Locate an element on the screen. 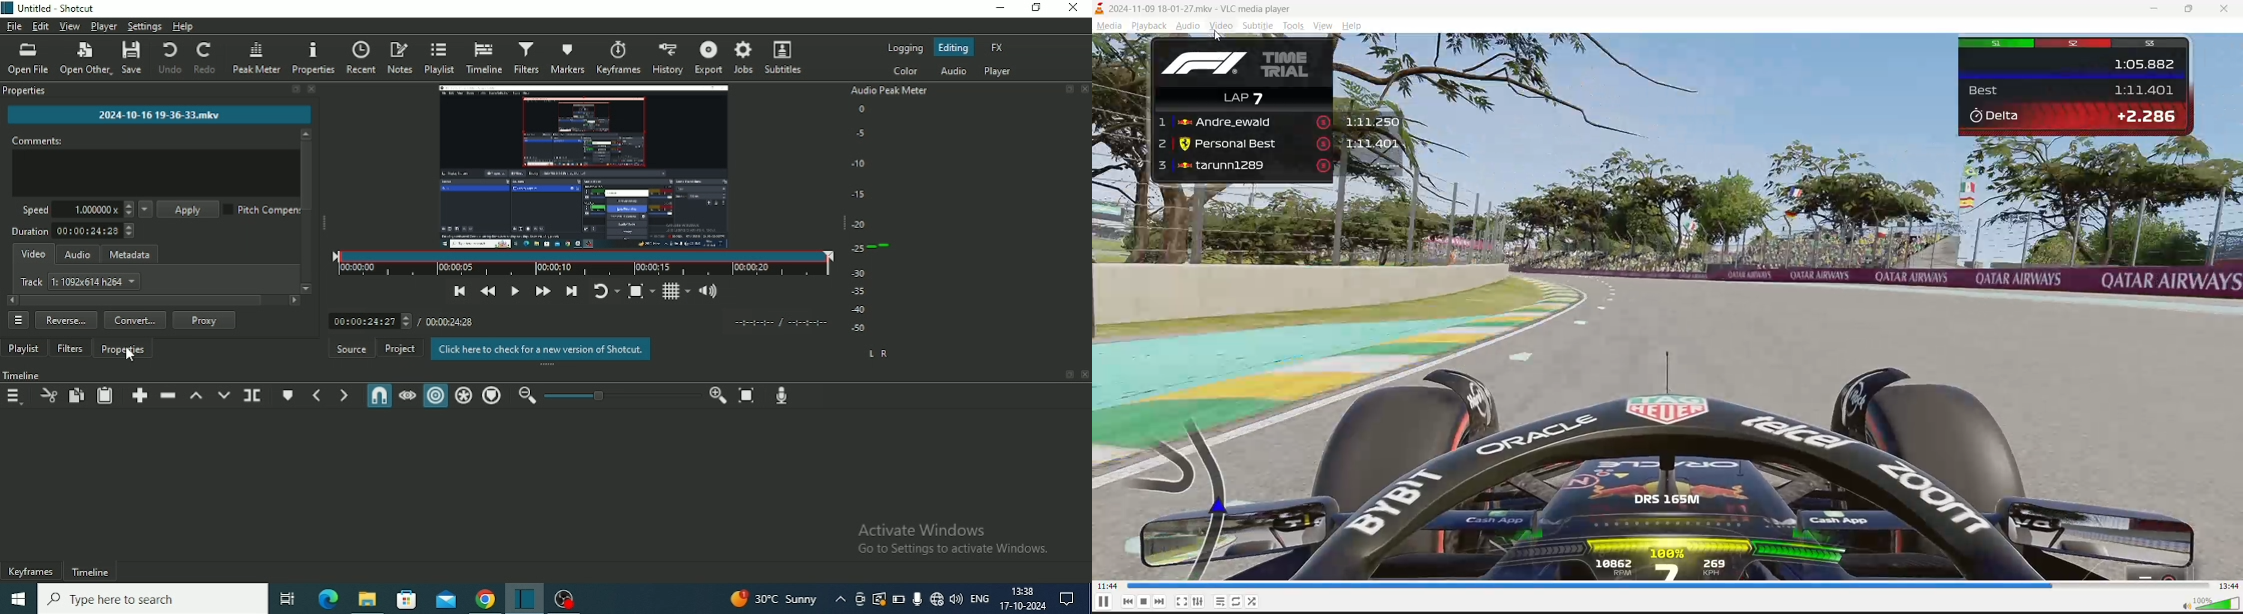  Current position is located at coordinates (369, 321).